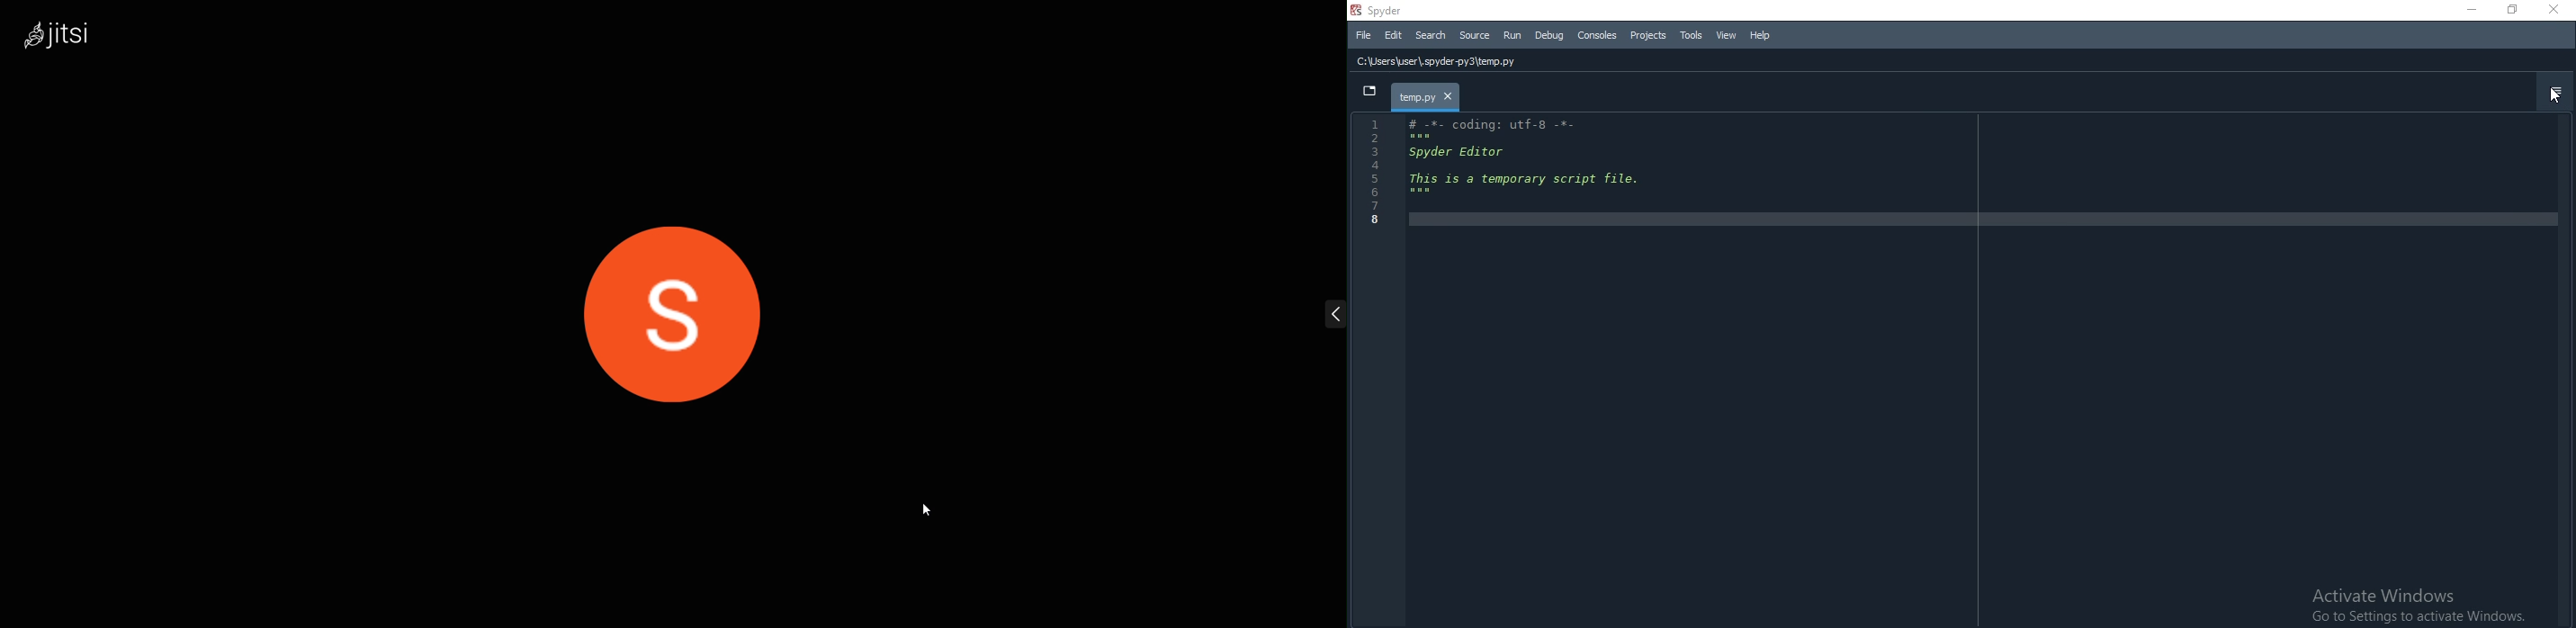 The image size is (2576, 644). Describe the element at coordinates (2553, 94) in the screenshot. I see `options` at that location.